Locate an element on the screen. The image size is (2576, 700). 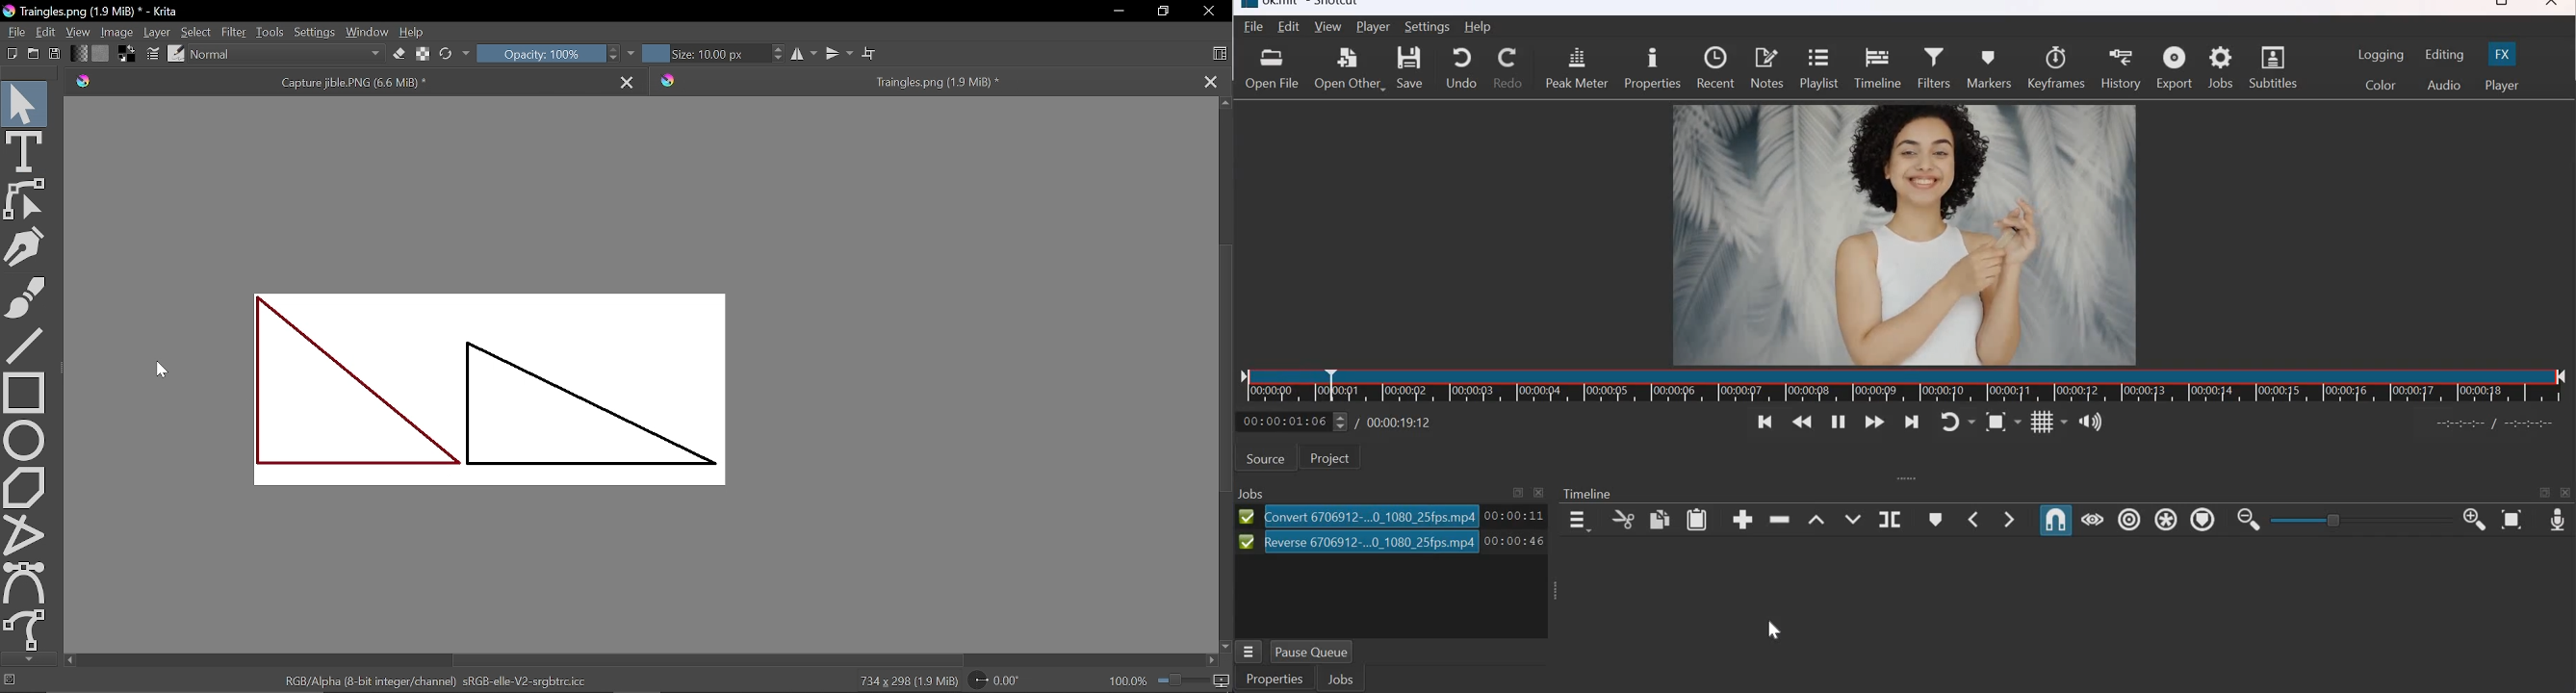
100.0% is located at coordinates (1170, 680).